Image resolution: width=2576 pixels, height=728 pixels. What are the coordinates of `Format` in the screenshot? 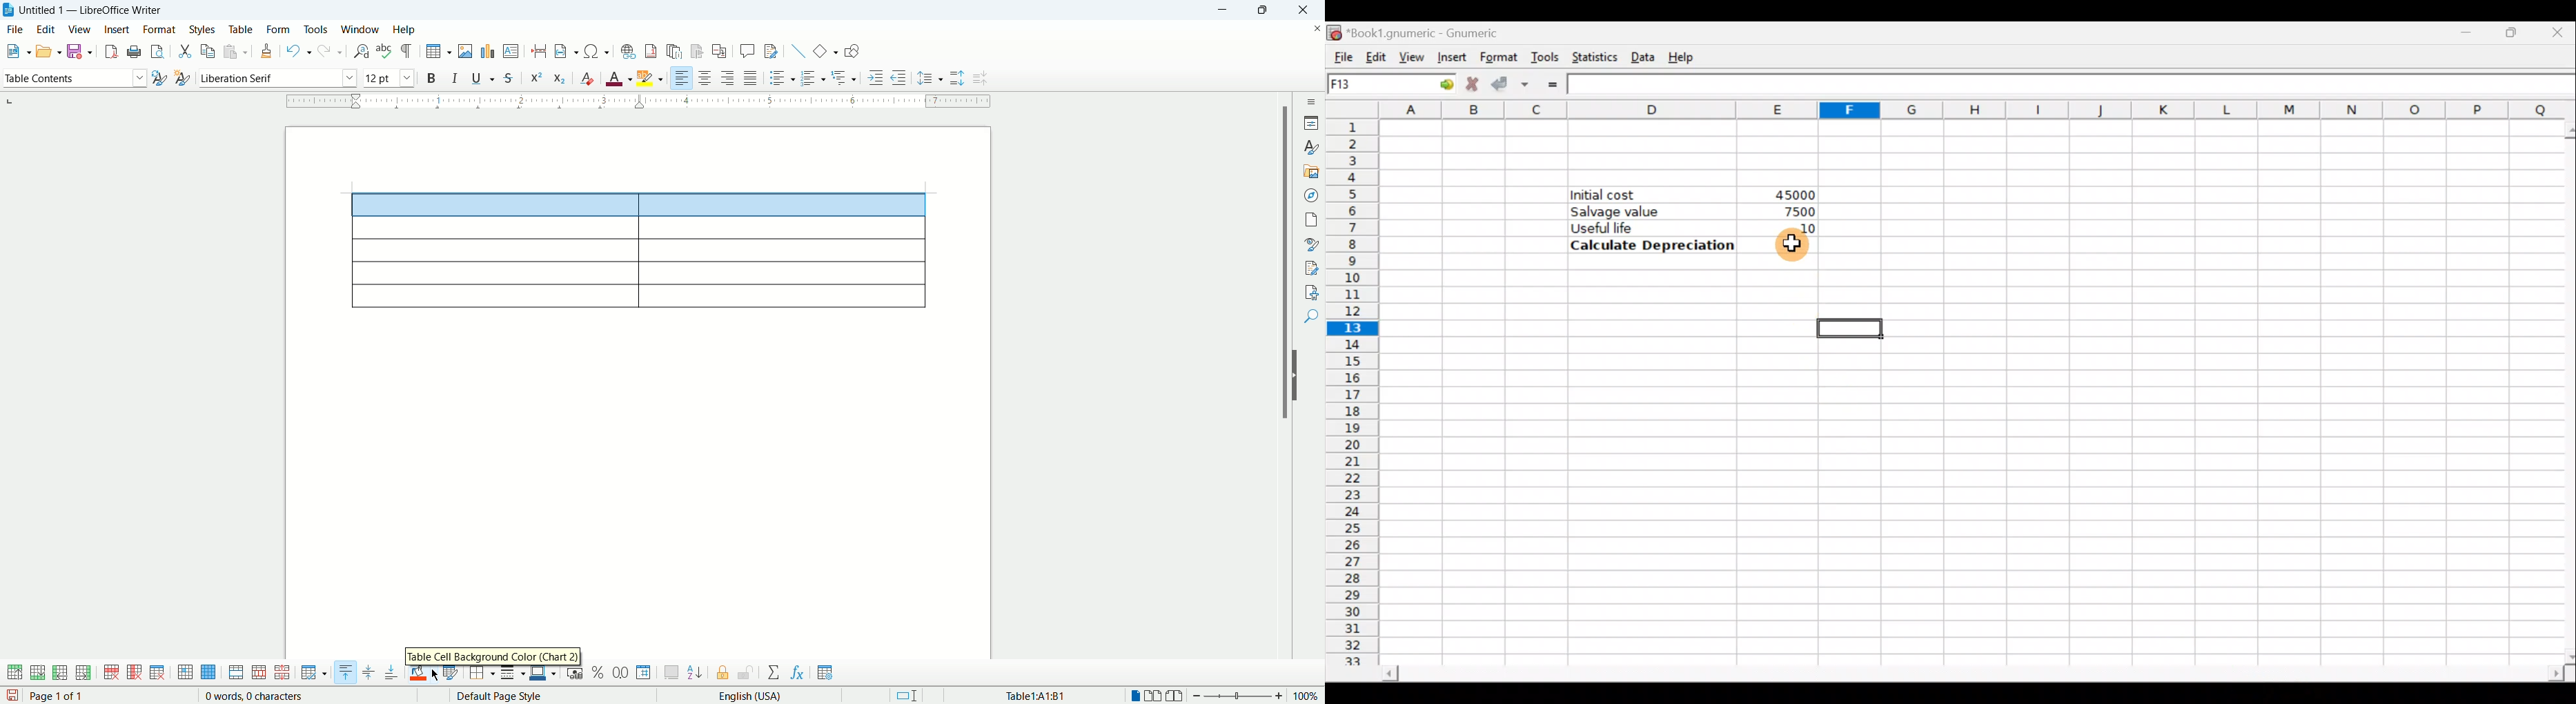 It's located at (1497, 56).